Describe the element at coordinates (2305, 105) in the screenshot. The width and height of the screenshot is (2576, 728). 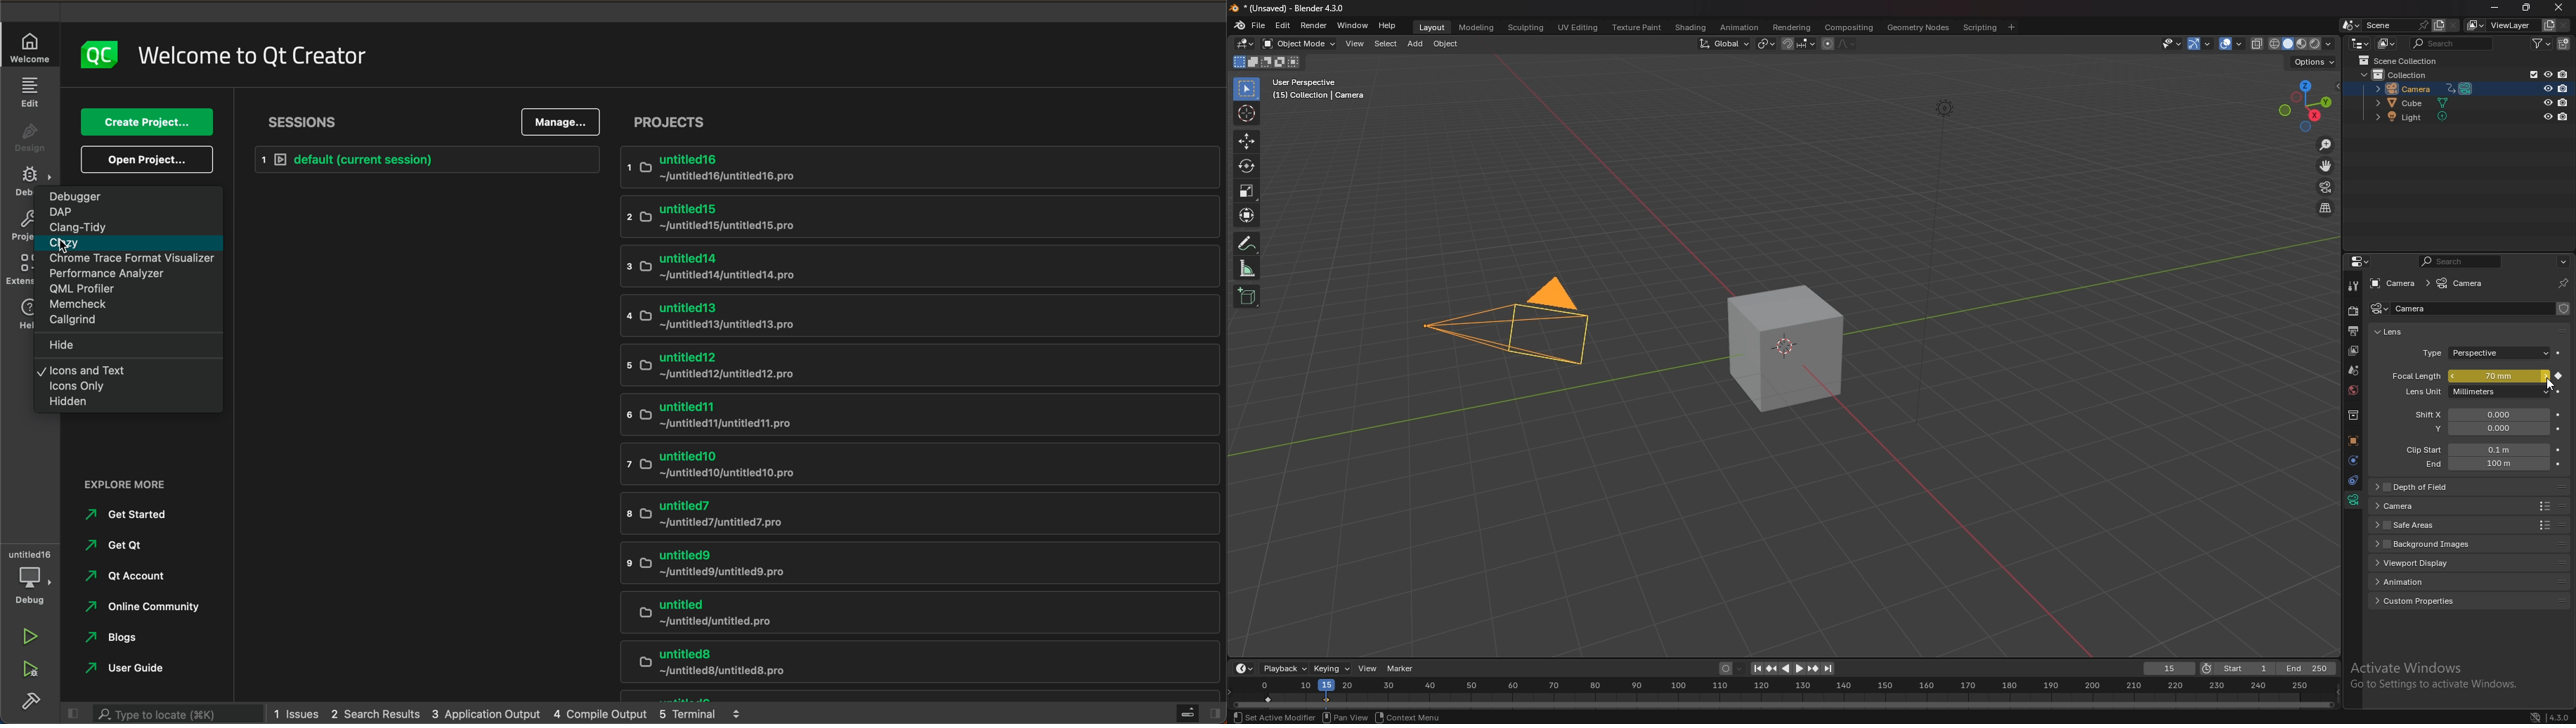
I see `preset viewpoint` at that location.